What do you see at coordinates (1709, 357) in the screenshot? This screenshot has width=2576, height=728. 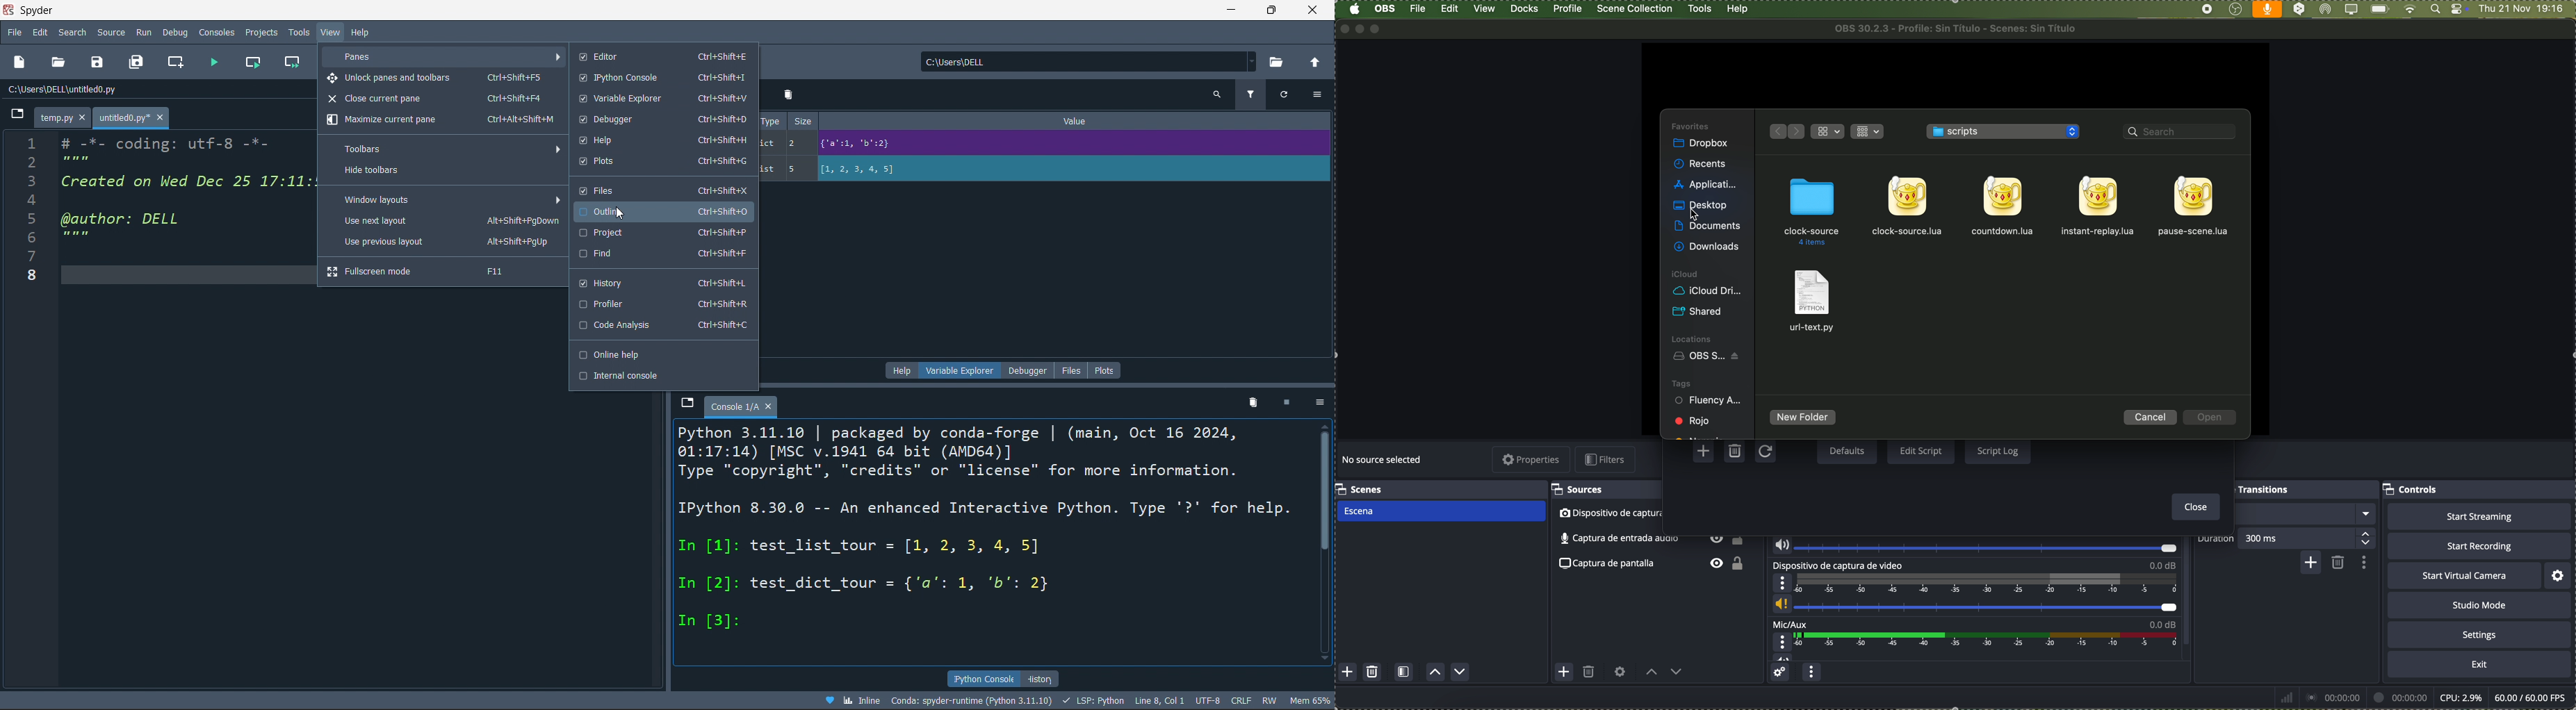 I see `OBS Studio` at bounding box center [1709, 357].